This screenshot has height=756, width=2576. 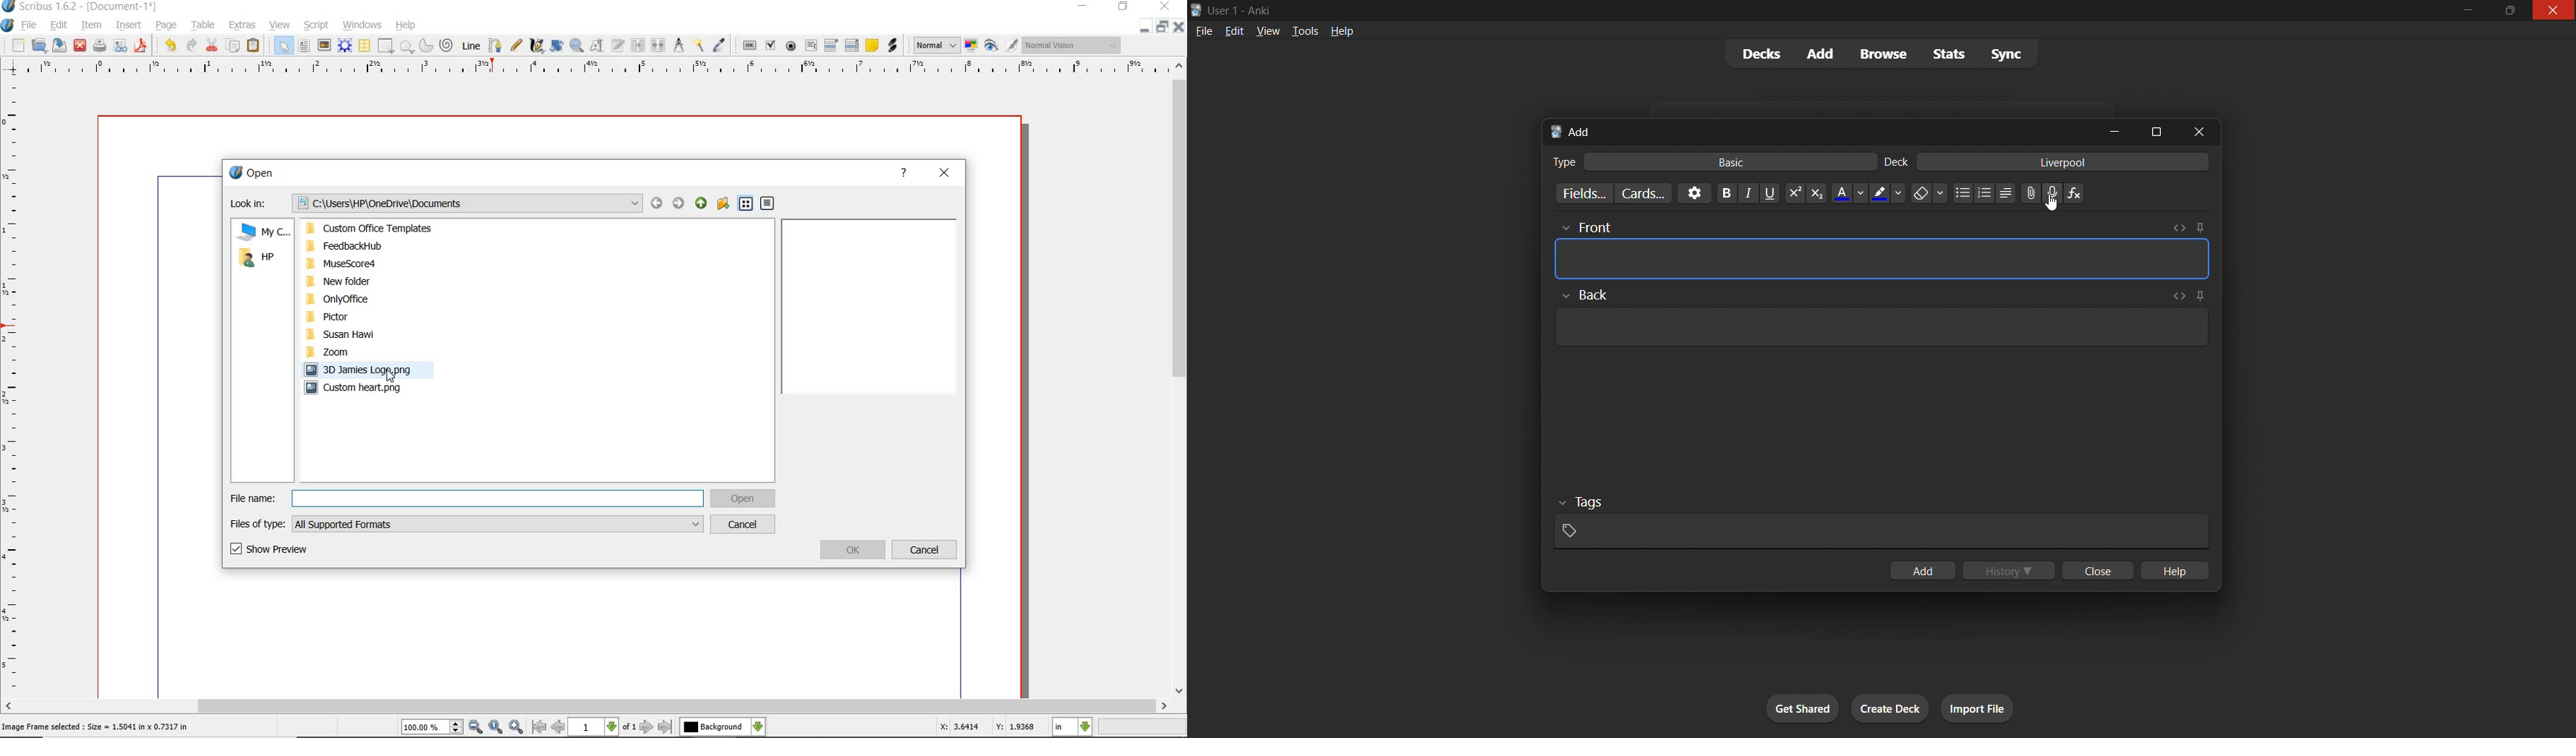 What do you see at coordinates (539, 727) in the screenshot?
I see `go to first page` at bounding box center [539, 727].